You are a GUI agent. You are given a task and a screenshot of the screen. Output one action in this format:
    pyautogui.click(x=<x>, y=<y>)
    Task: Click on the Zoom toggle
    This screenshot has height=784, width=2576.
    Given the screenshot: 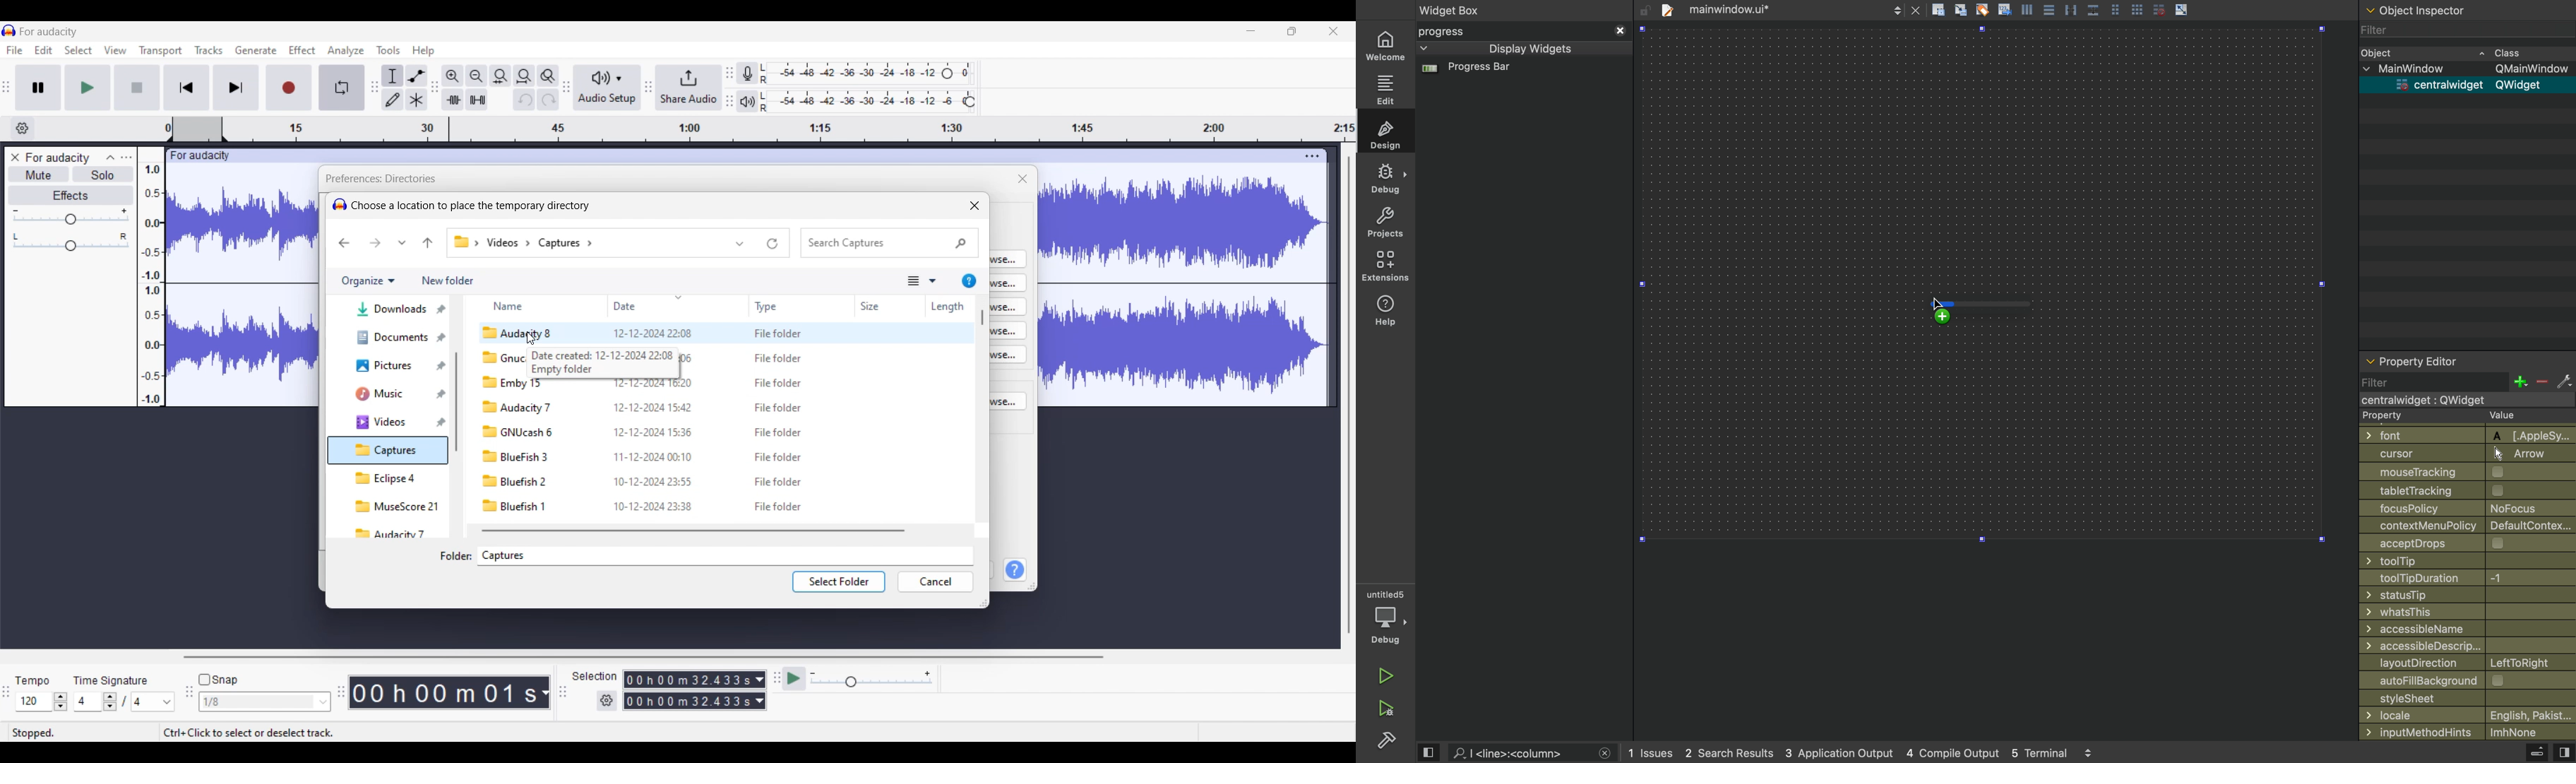 What is the action you would take?
    pyautogui.click(x=548, y=76)
    